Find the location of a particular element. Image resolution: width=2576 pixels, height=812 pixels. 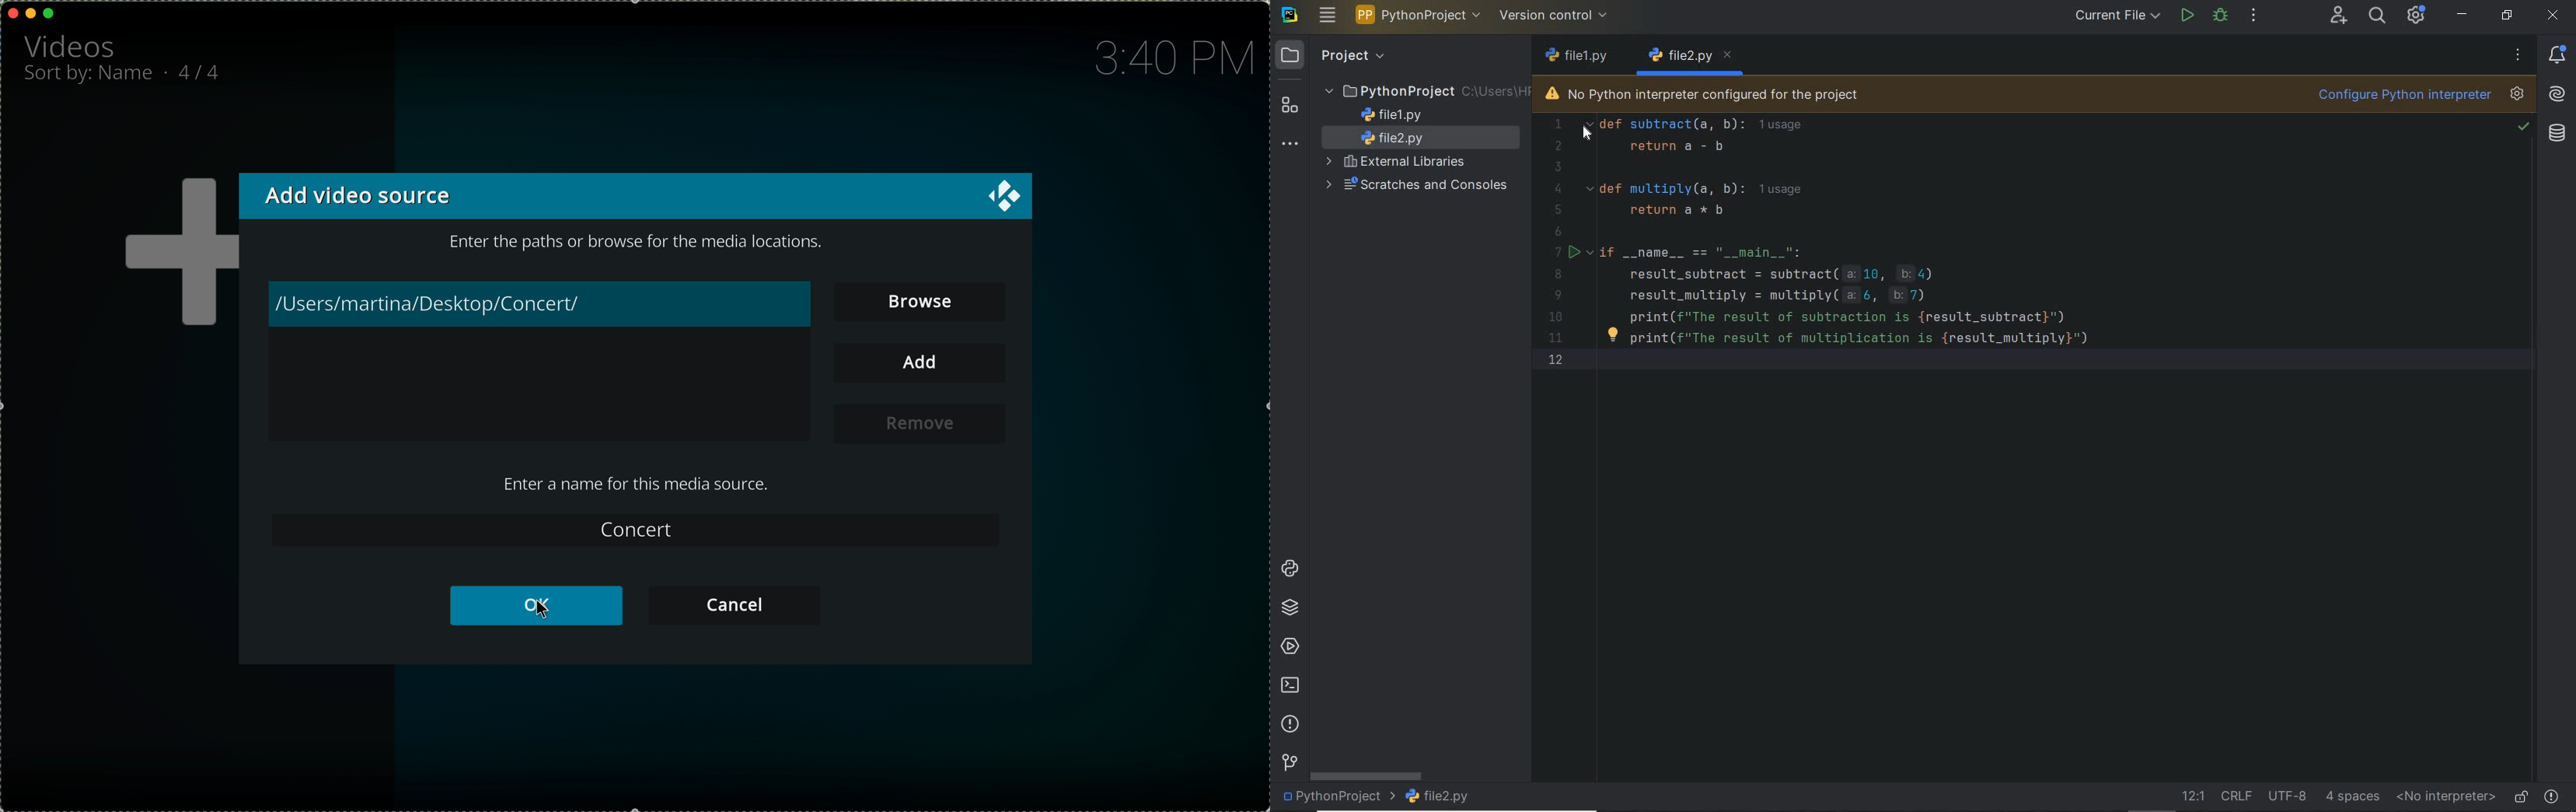

close is located at coordinates (14, 13).